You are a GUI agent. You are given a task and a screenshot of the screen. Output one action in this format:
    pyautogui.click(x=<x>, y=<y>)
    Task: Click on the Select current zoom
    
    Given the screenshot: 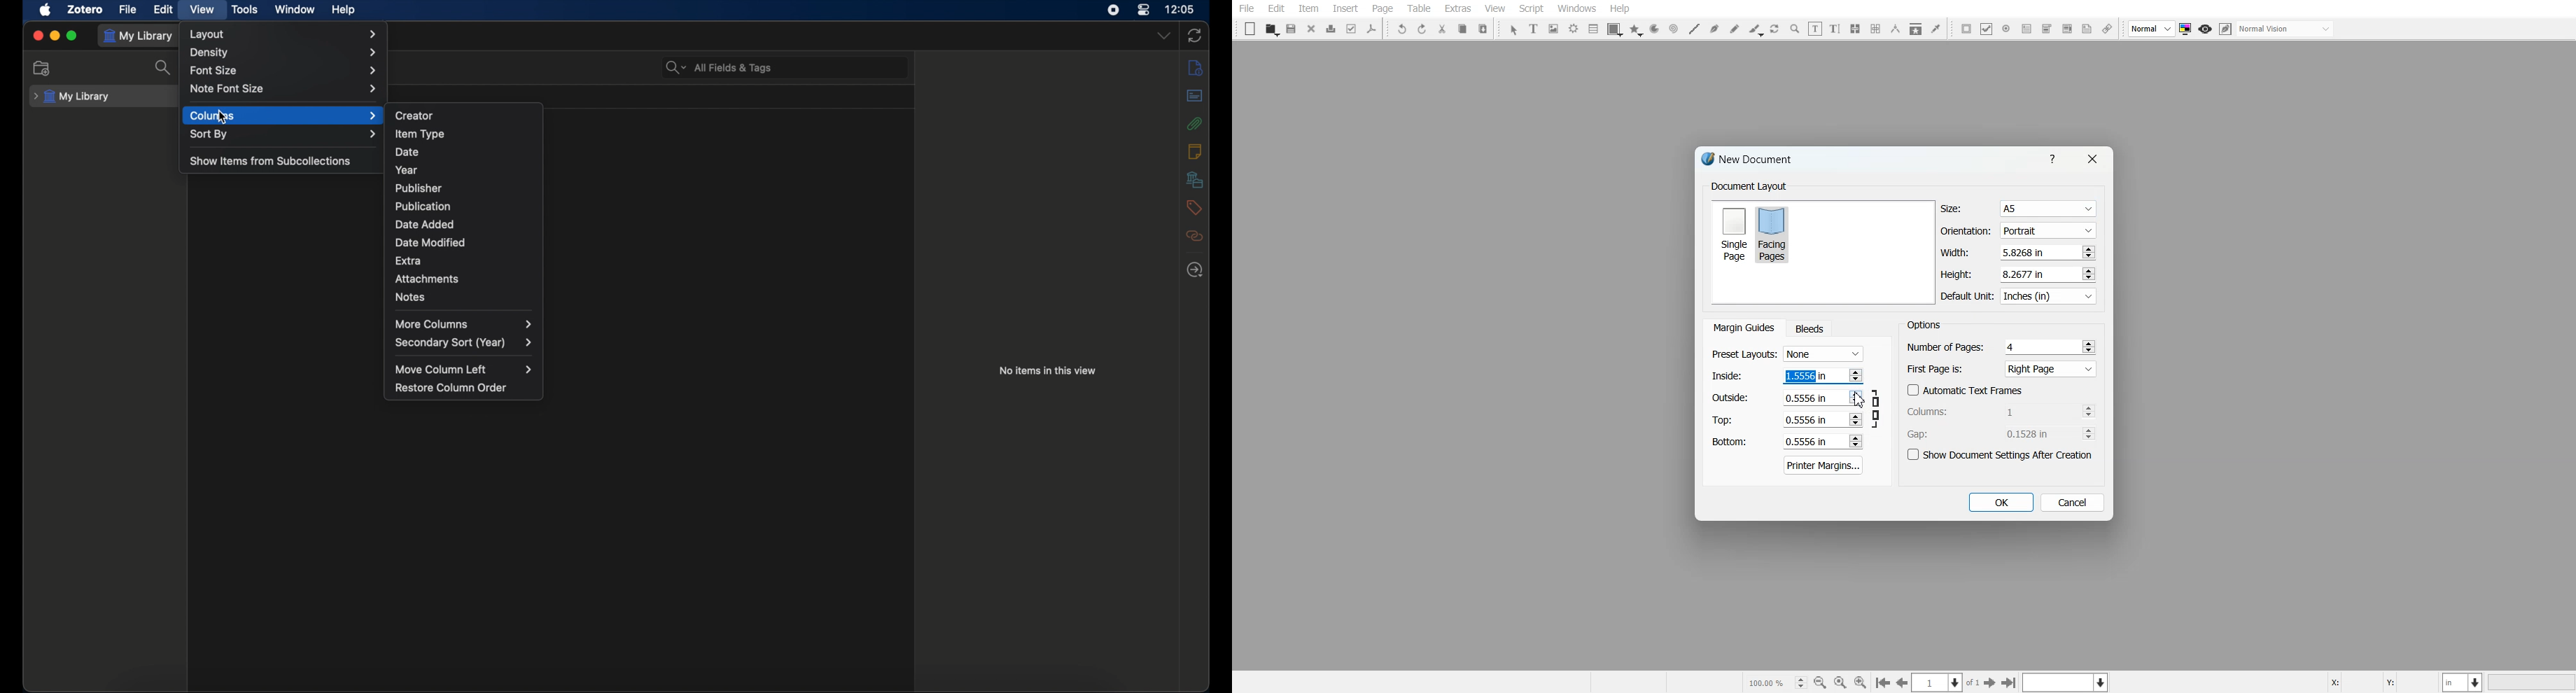 What is the action you would take?
    pyautogui.click(x=1776, y=682)
    